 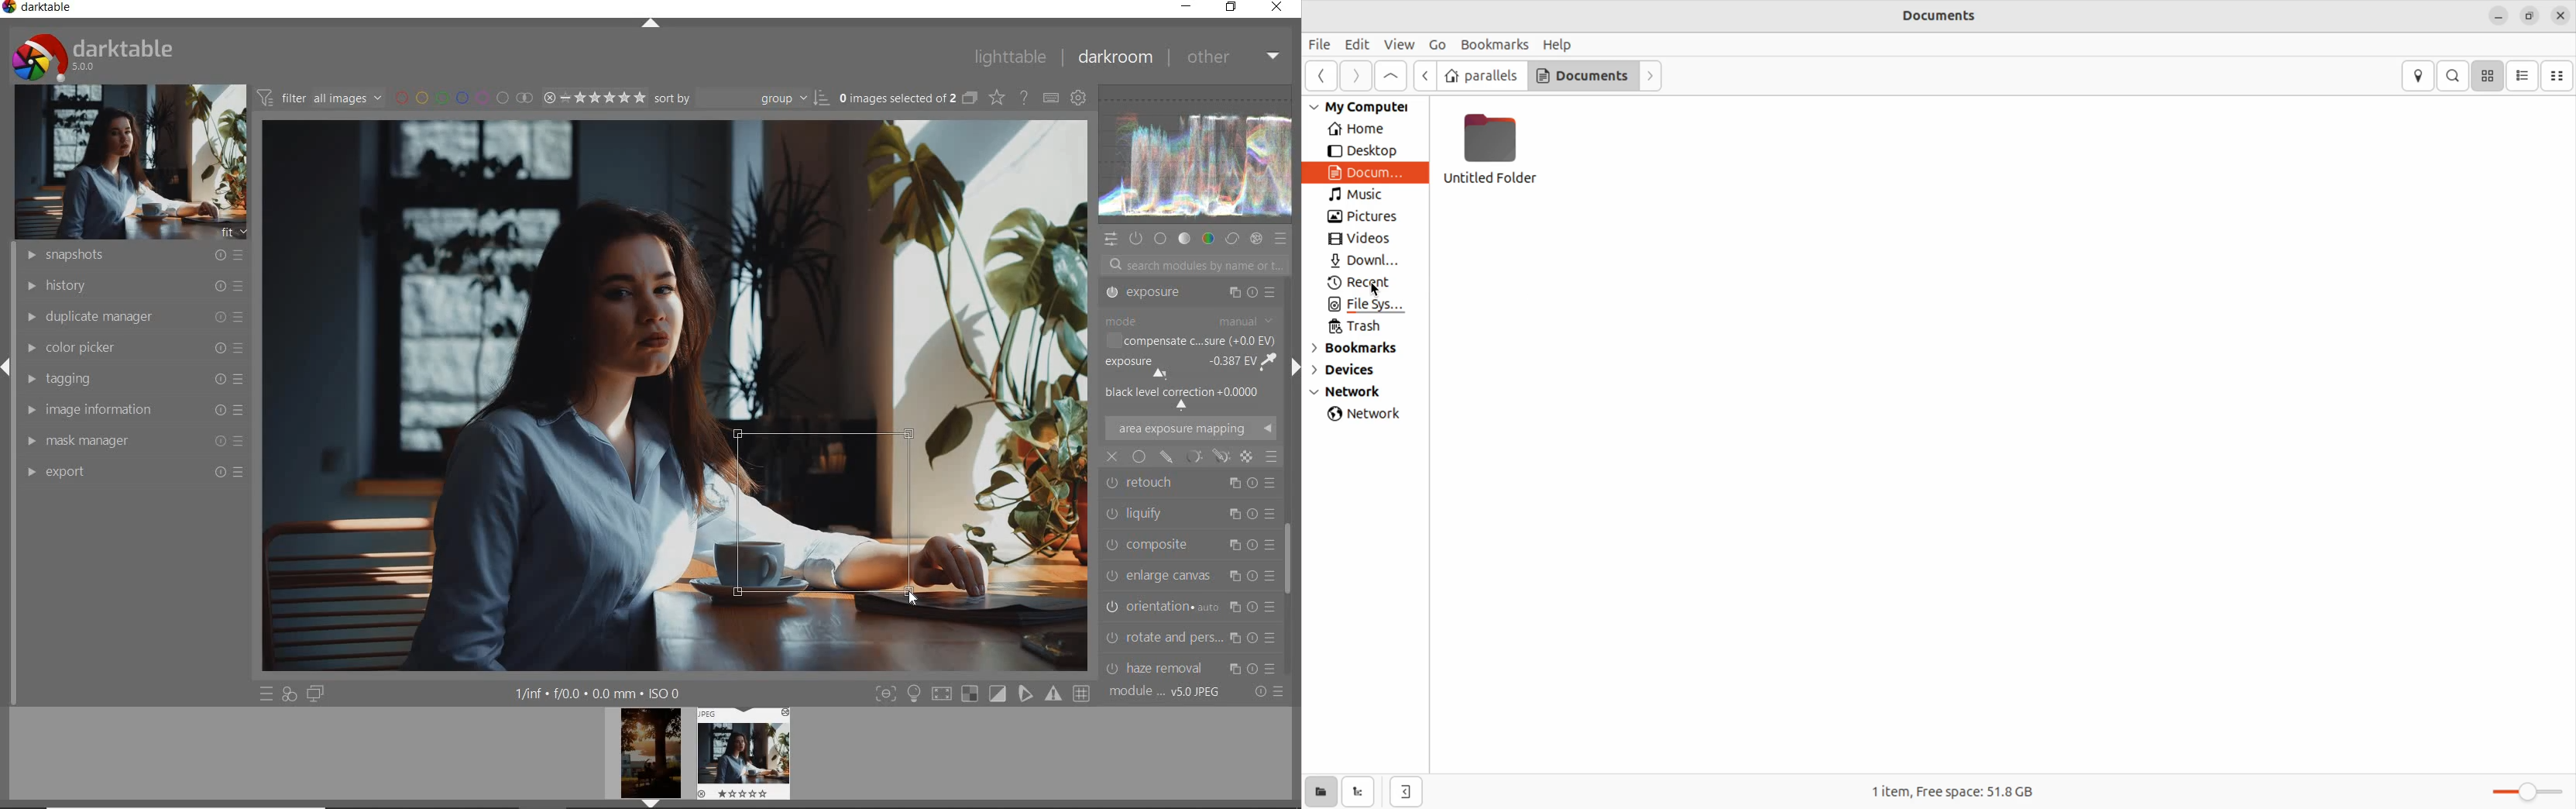 I want to click on selected area, so click(x=825, y=516).